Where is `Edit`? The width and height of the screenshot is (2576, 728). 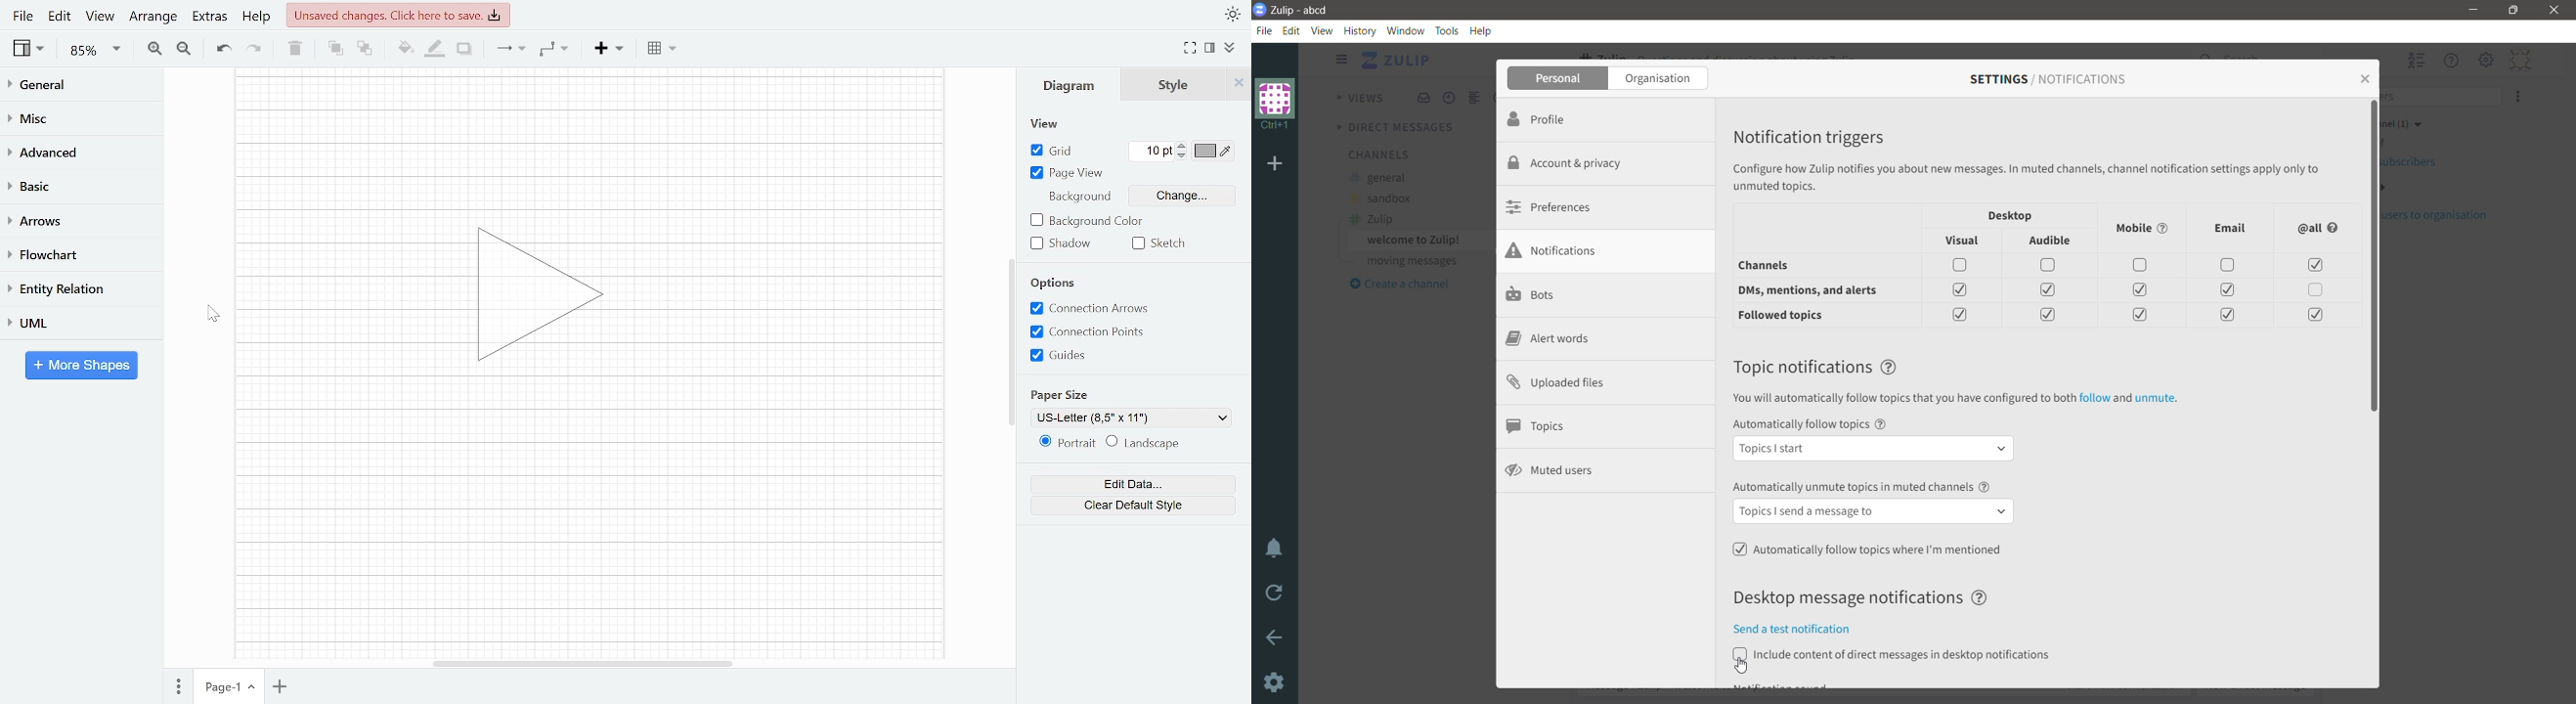
Edit is located at coordinates (61, 16).